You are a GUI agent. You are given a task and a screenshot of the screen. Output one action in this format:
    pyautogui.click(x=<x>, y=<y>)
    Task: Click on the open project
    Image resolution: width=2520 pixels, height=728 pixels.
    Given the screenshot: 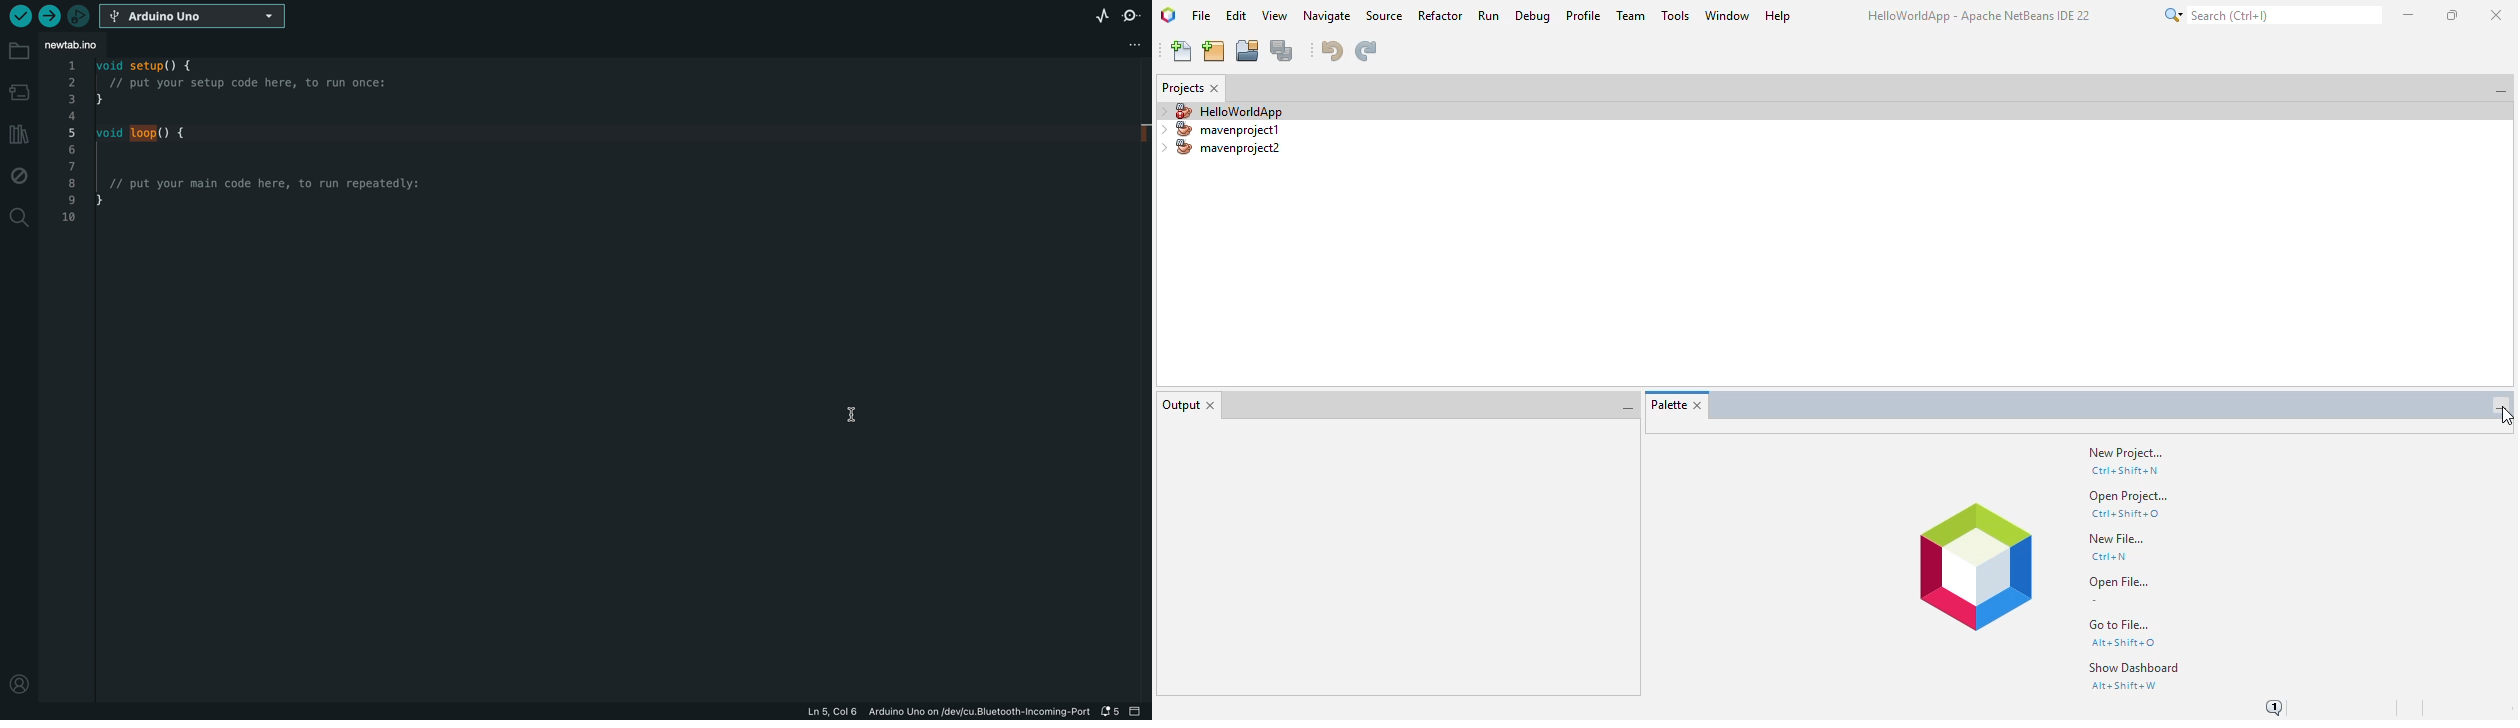 What is the action you would take?
    pyautogui.click(x=1248, y=50)
    